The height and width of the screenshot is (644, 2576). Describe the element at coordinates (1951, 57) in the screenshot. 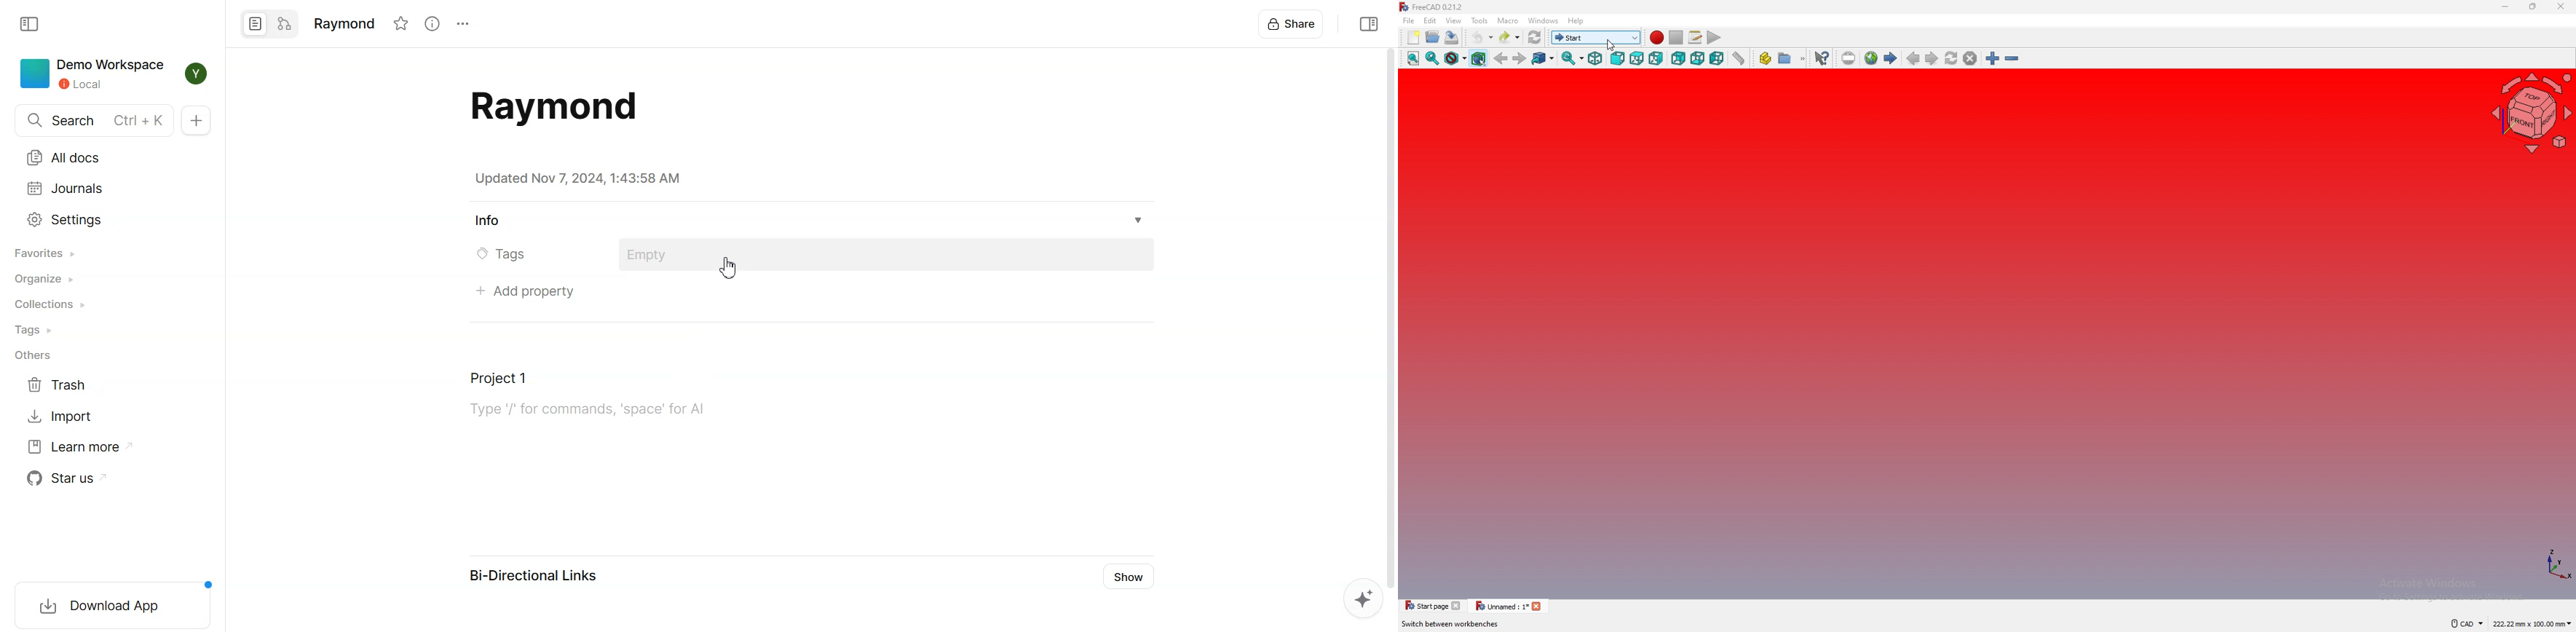

I see `refresh webpage` at that location.